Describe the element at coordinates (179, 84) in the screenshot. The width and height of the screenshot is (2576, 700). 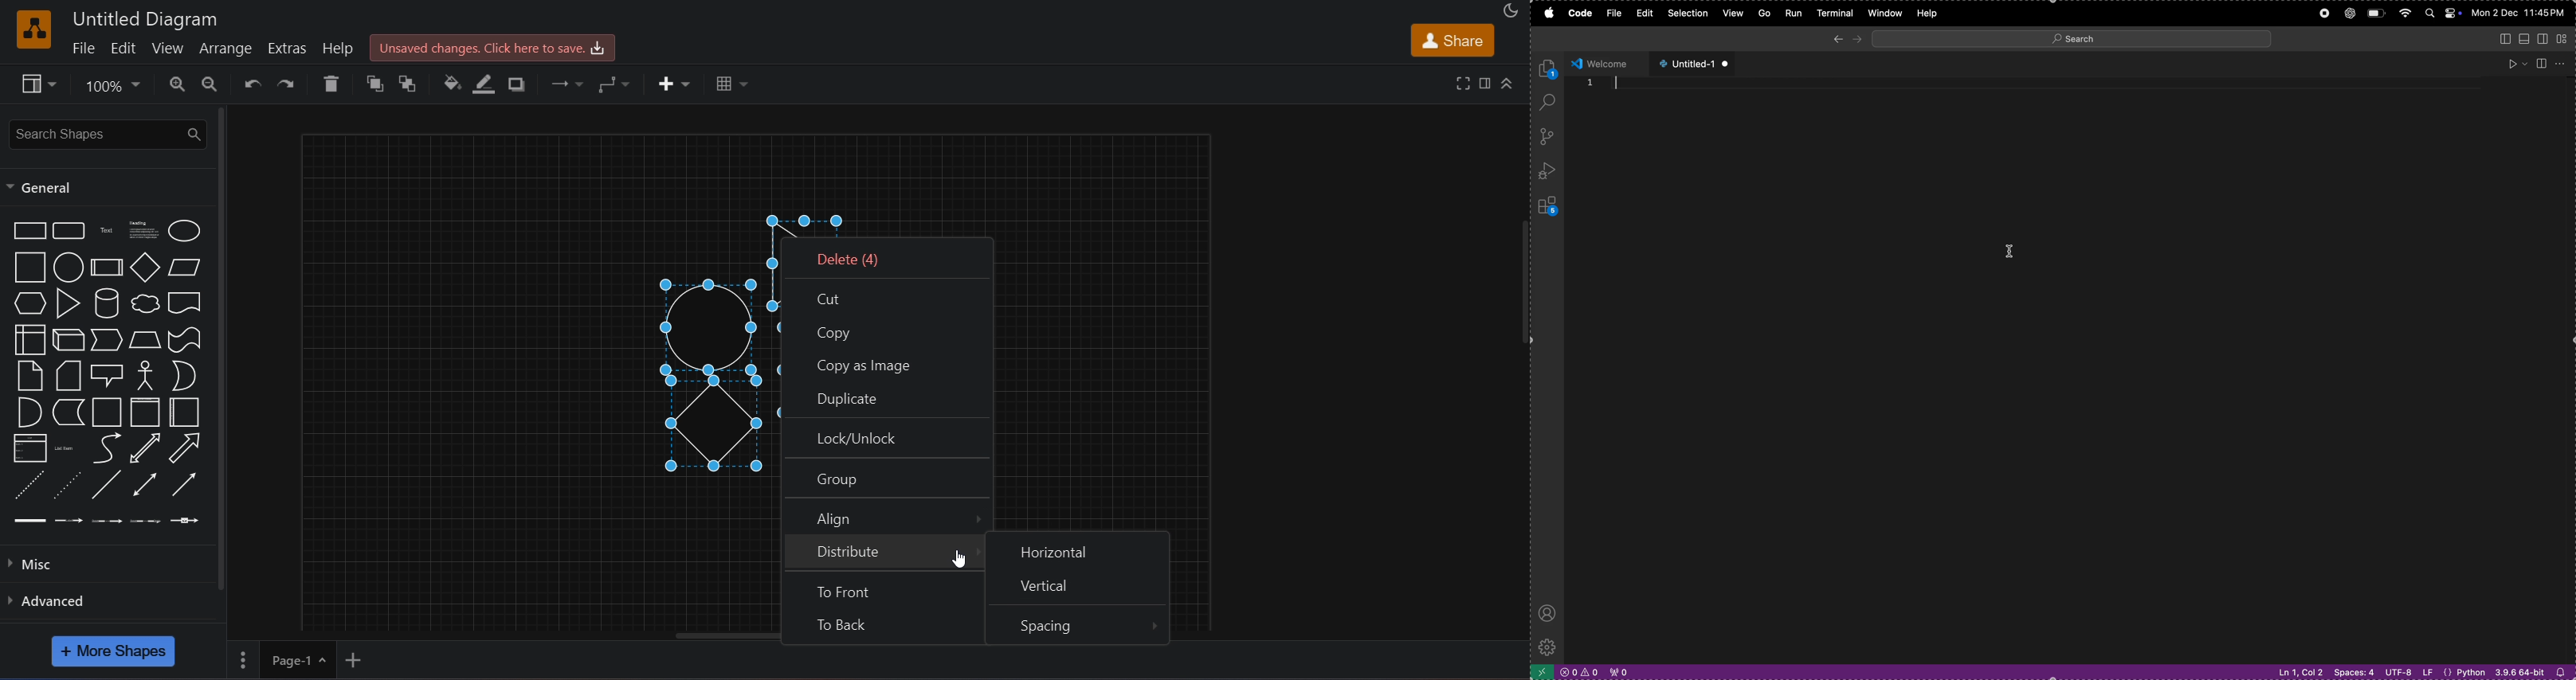
I see `zoom in` at that location.